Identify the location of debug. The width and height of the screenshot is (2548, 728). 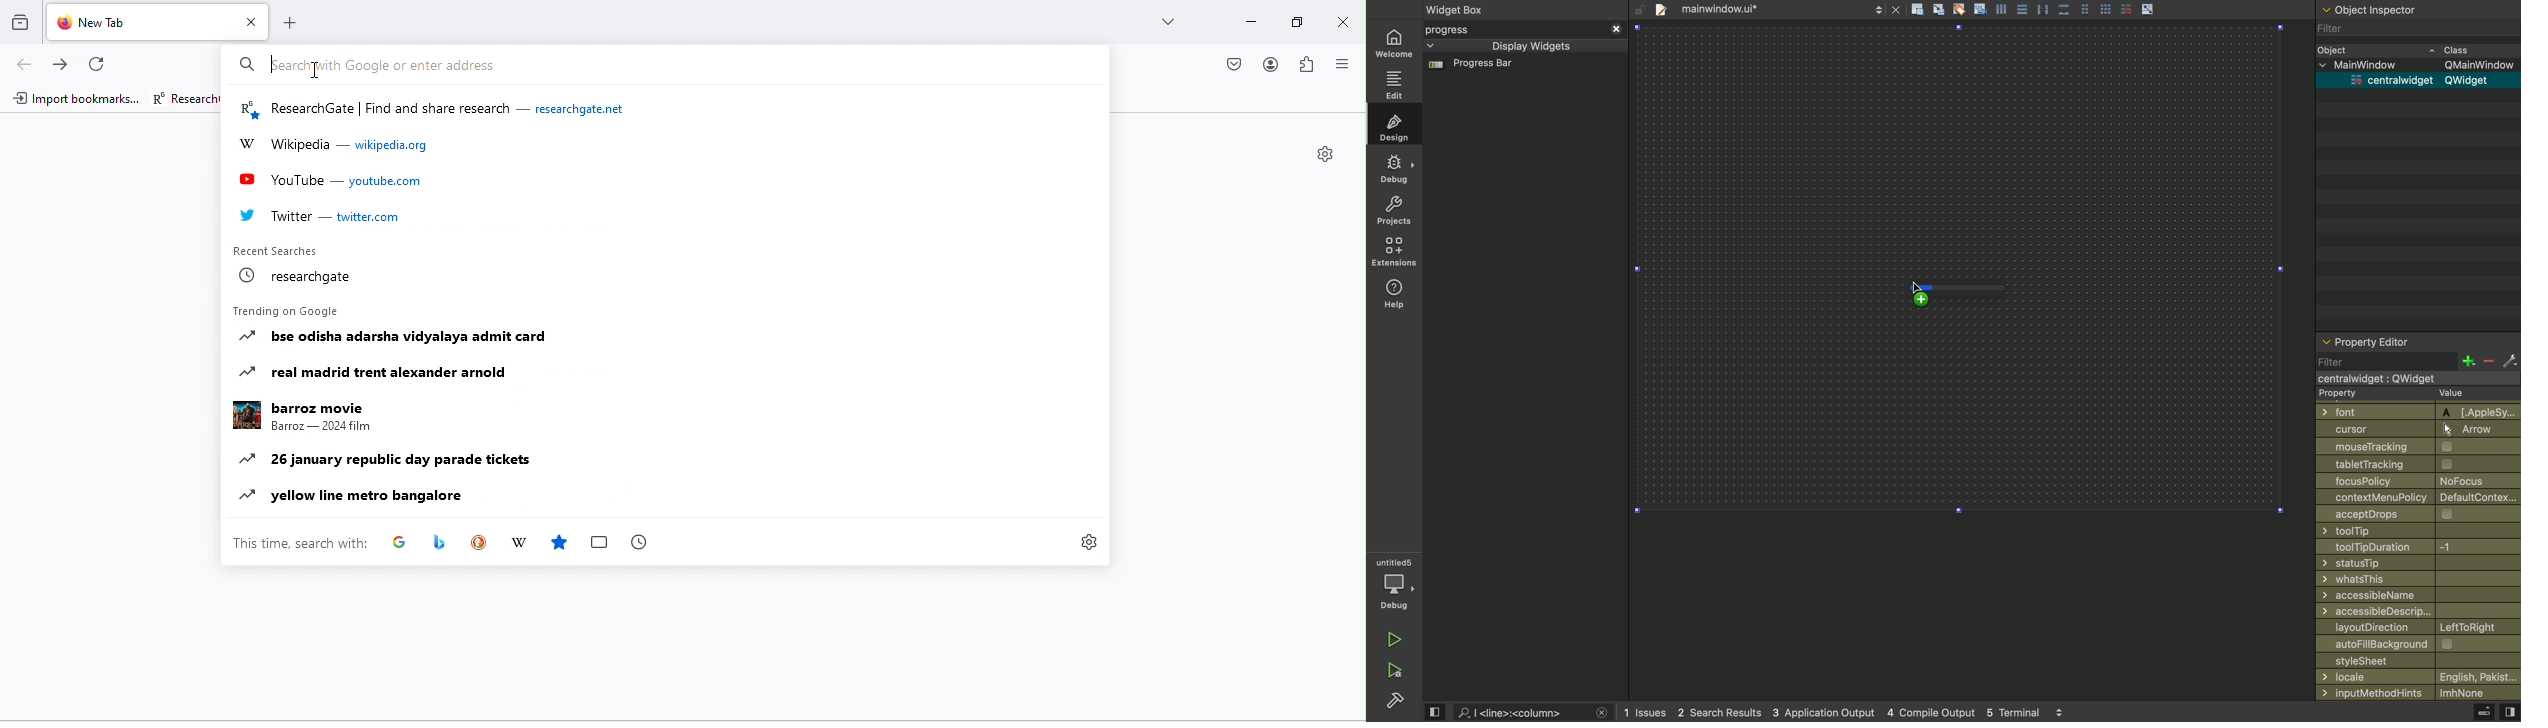
(1395, 168).